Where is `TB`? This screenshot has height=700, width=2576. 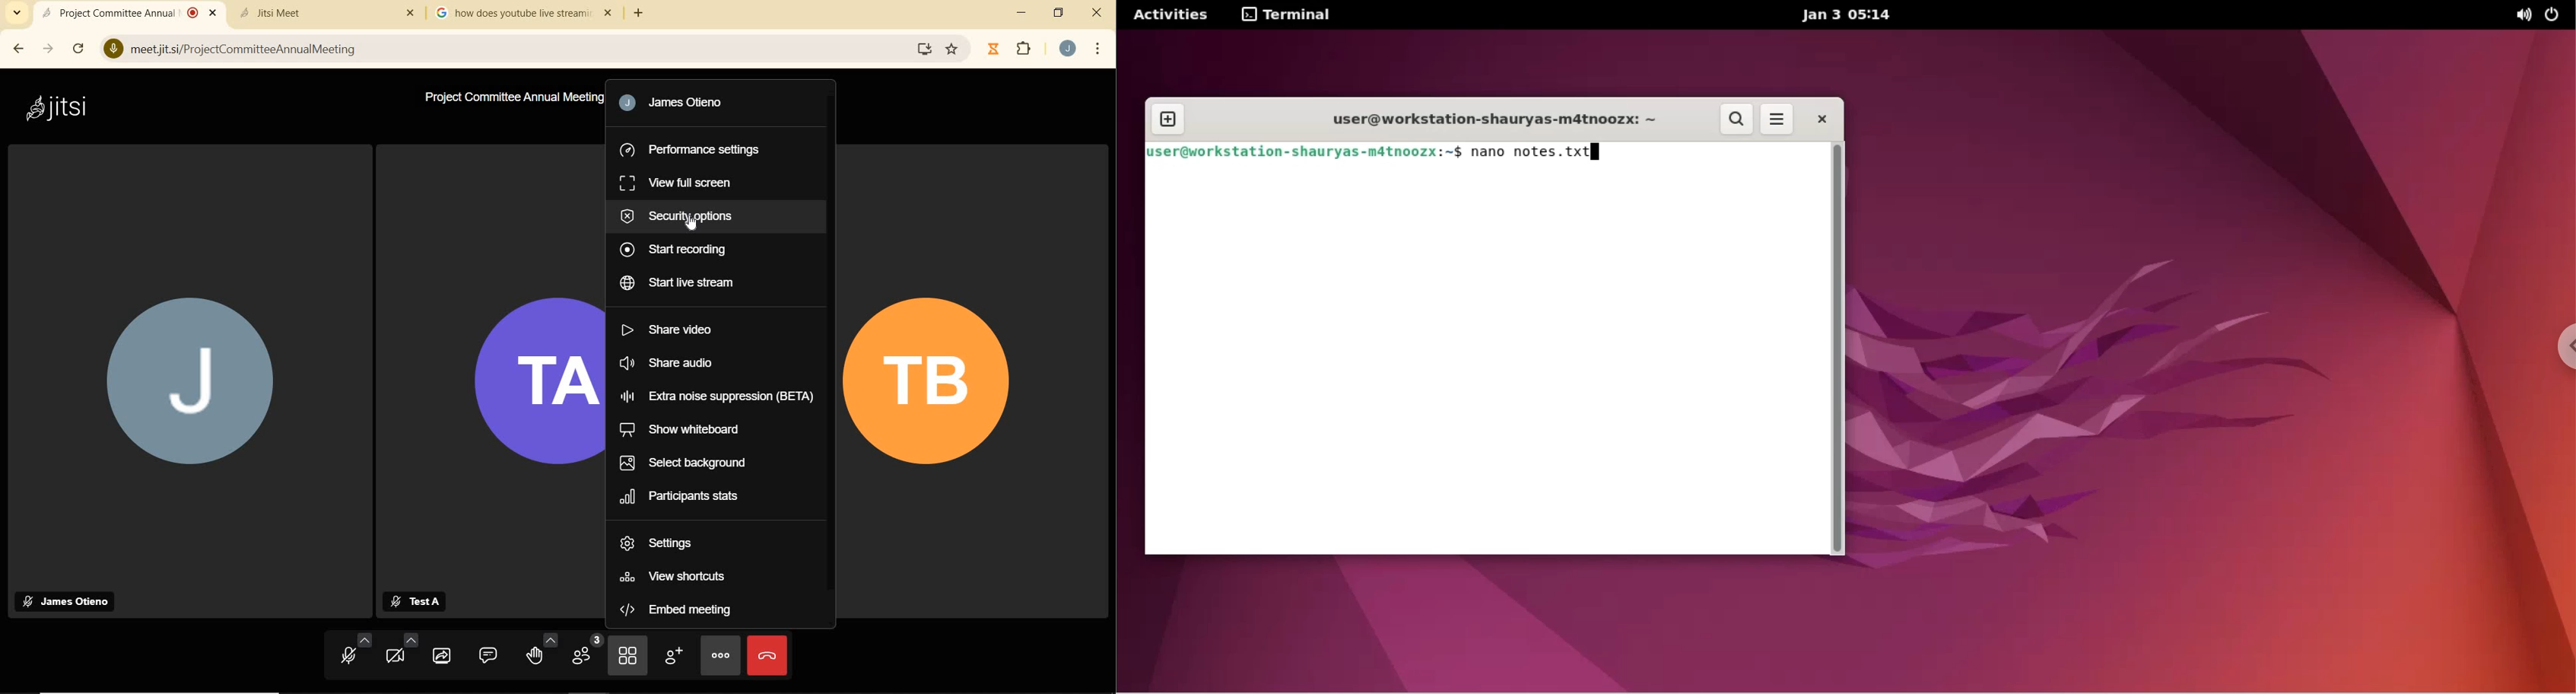
TB is located at coordinates (936, 381).